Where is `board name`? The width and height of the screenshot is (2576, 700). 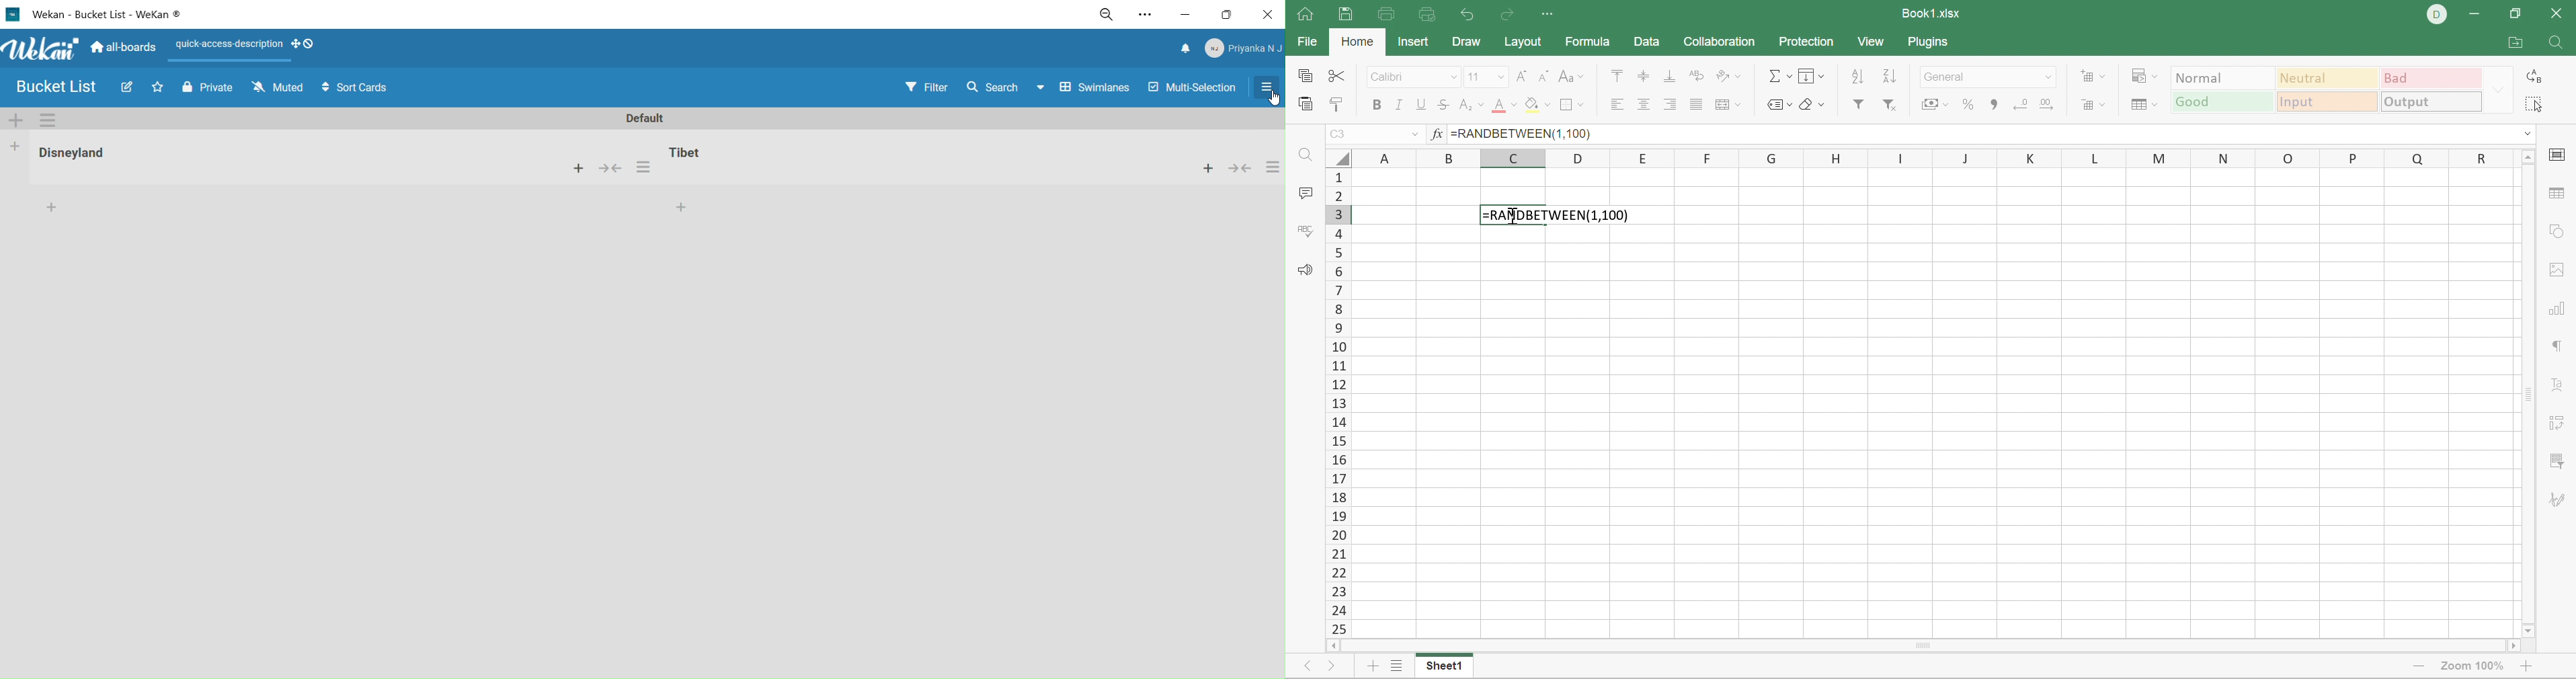 board name is located at coordinates (58, 87).